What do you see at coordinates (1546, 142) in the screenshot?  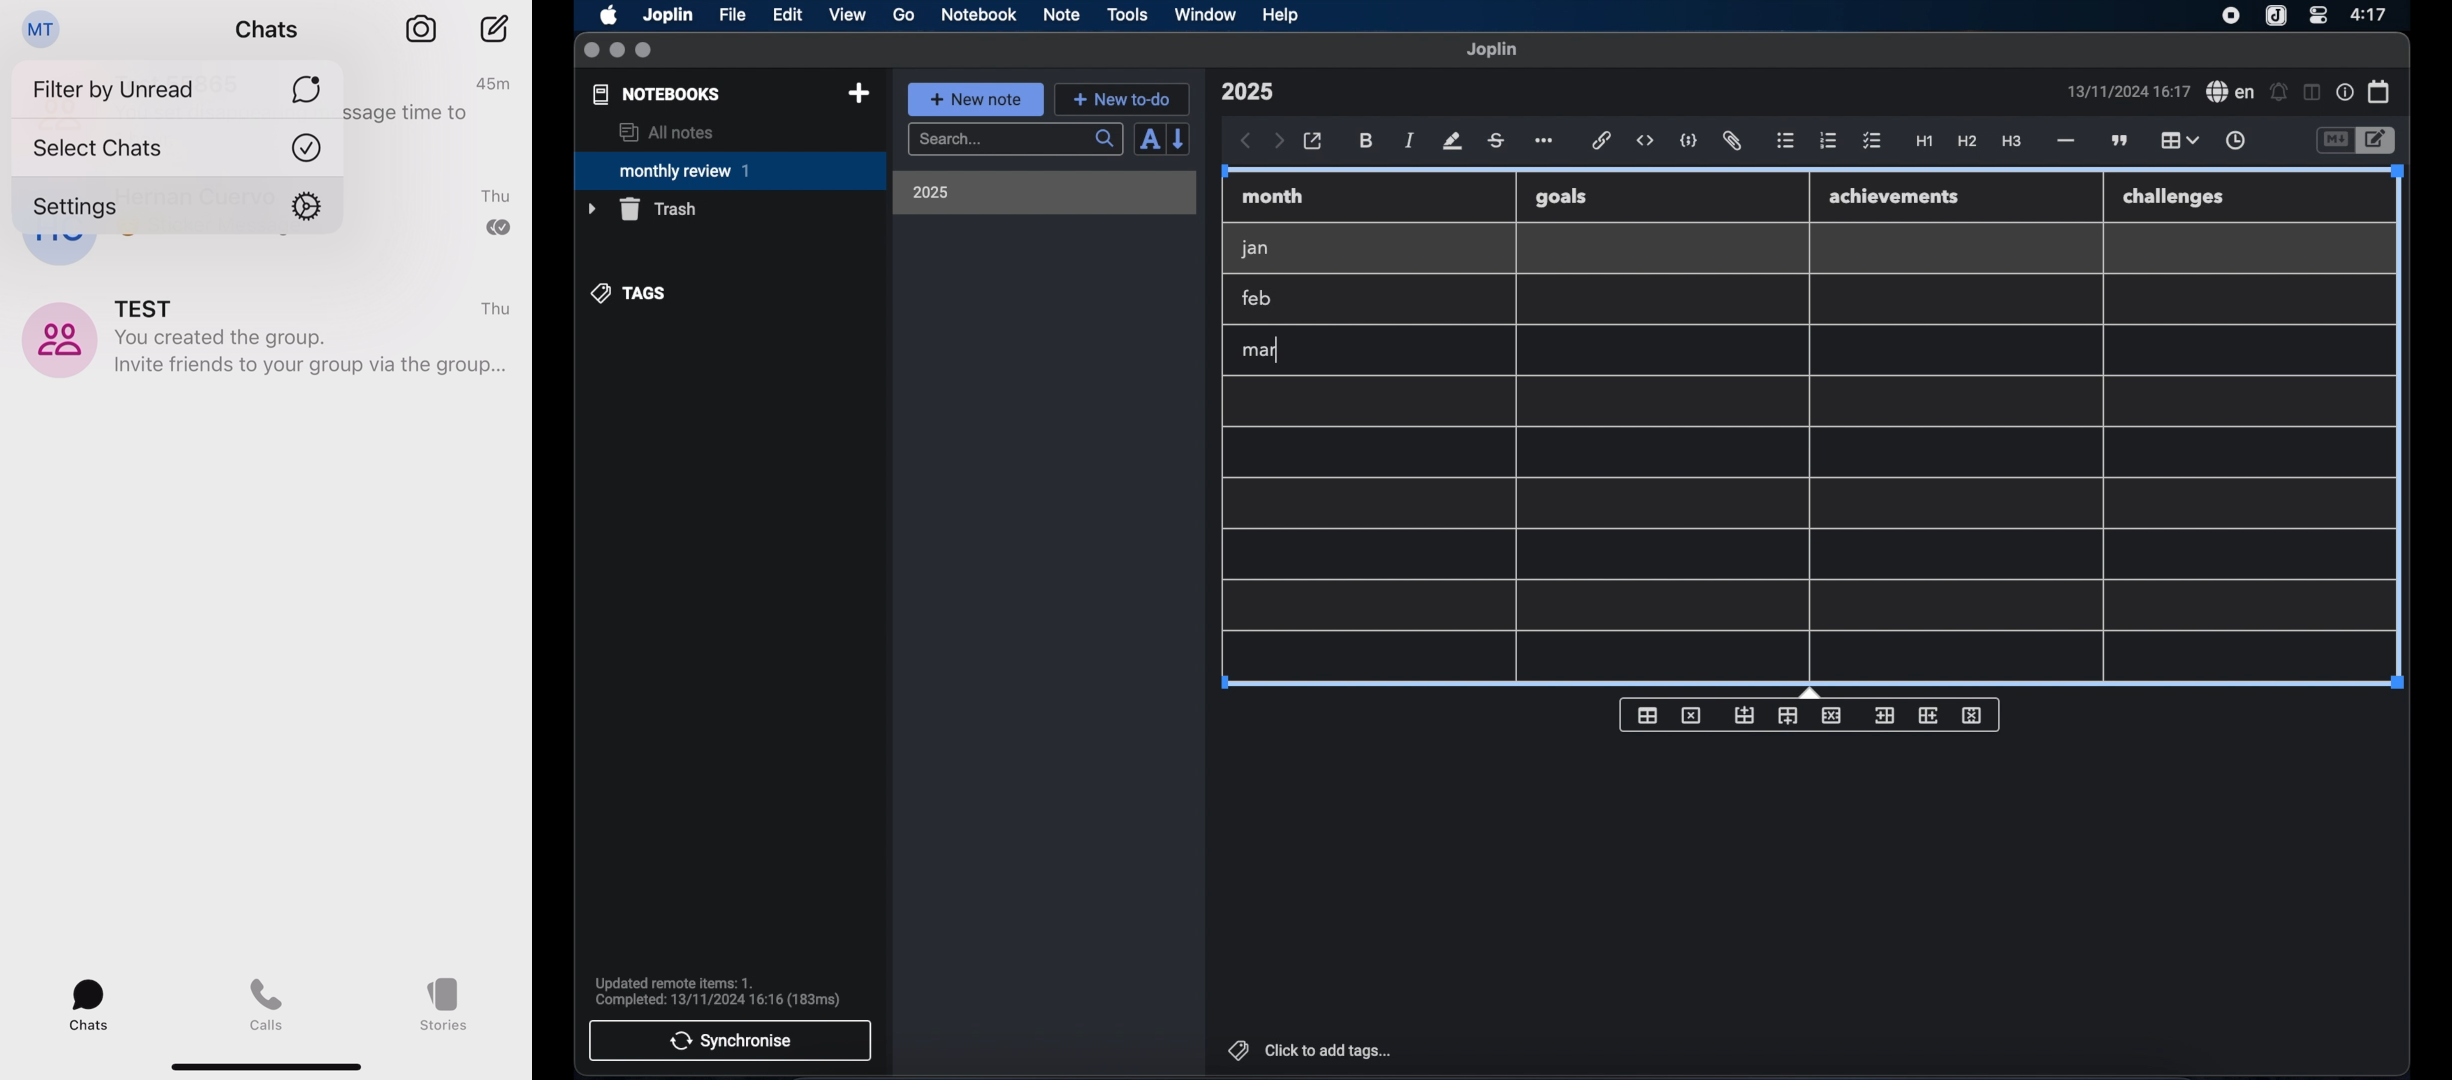 I see `more options` at bounding box center [1546, 142].